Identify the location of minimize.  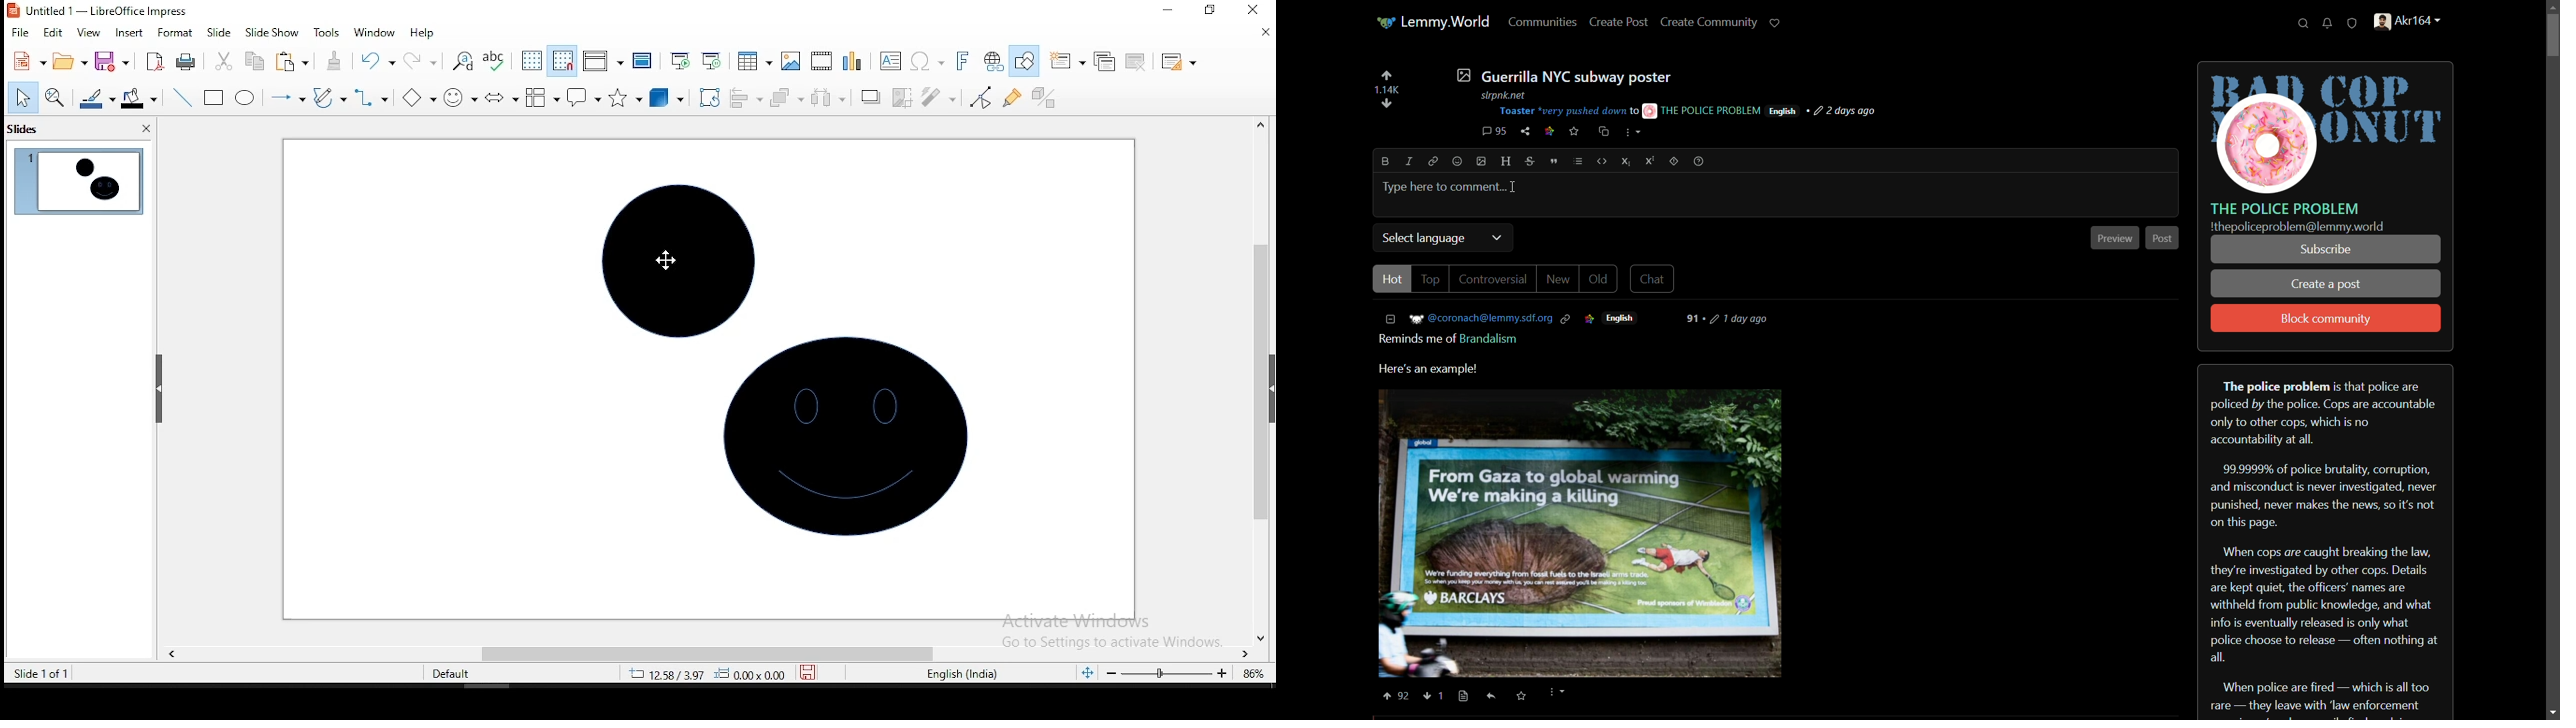
(1168, 10).